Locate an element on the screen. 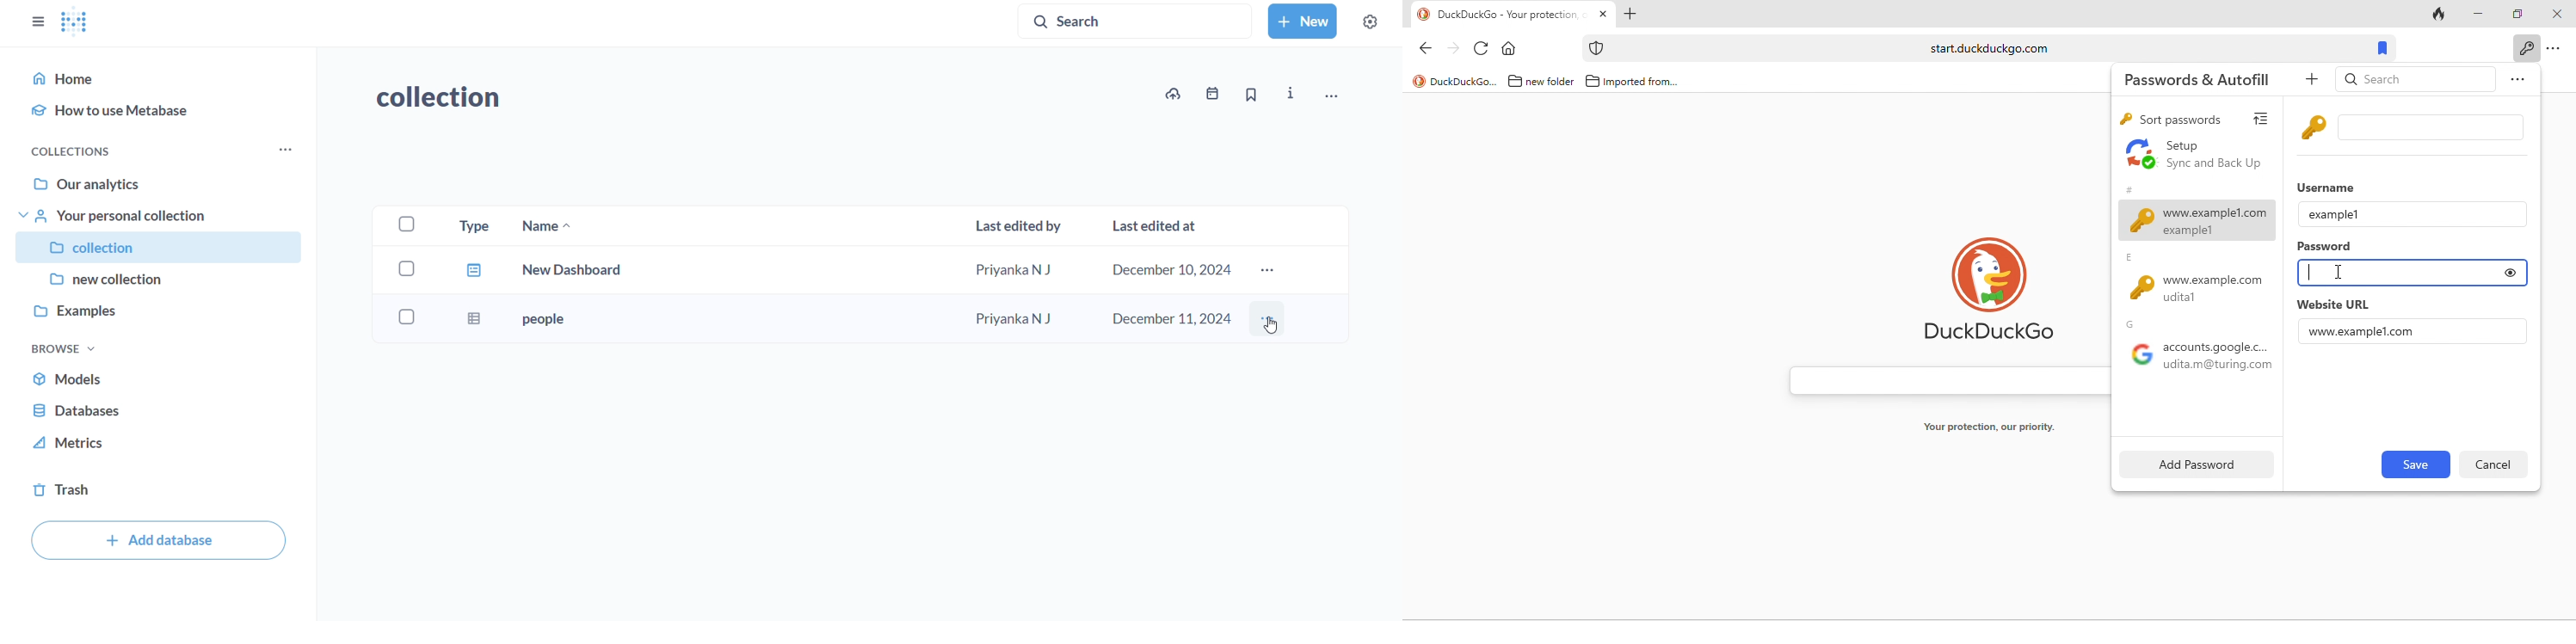 Image resolution: width=2576 pixels, height=644 pixels. Cursor is located at coordinates (1274, 326).